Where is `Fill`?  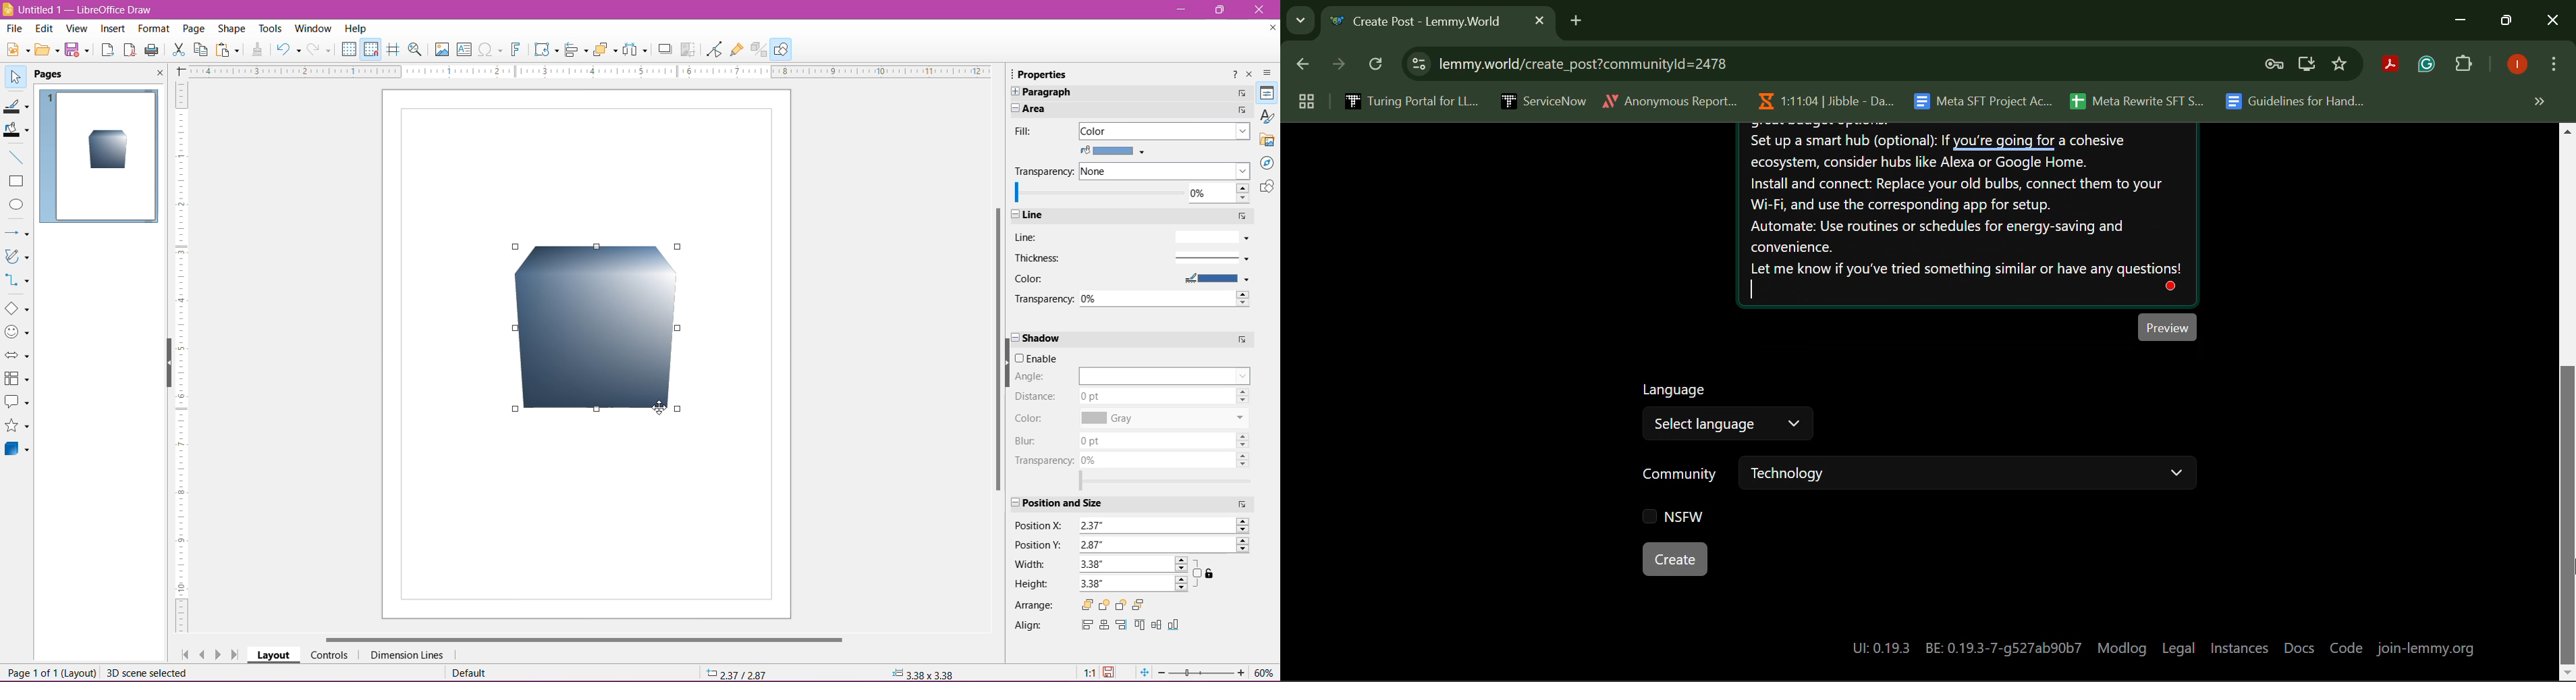
Fill is located at coordinates (1028, 131).